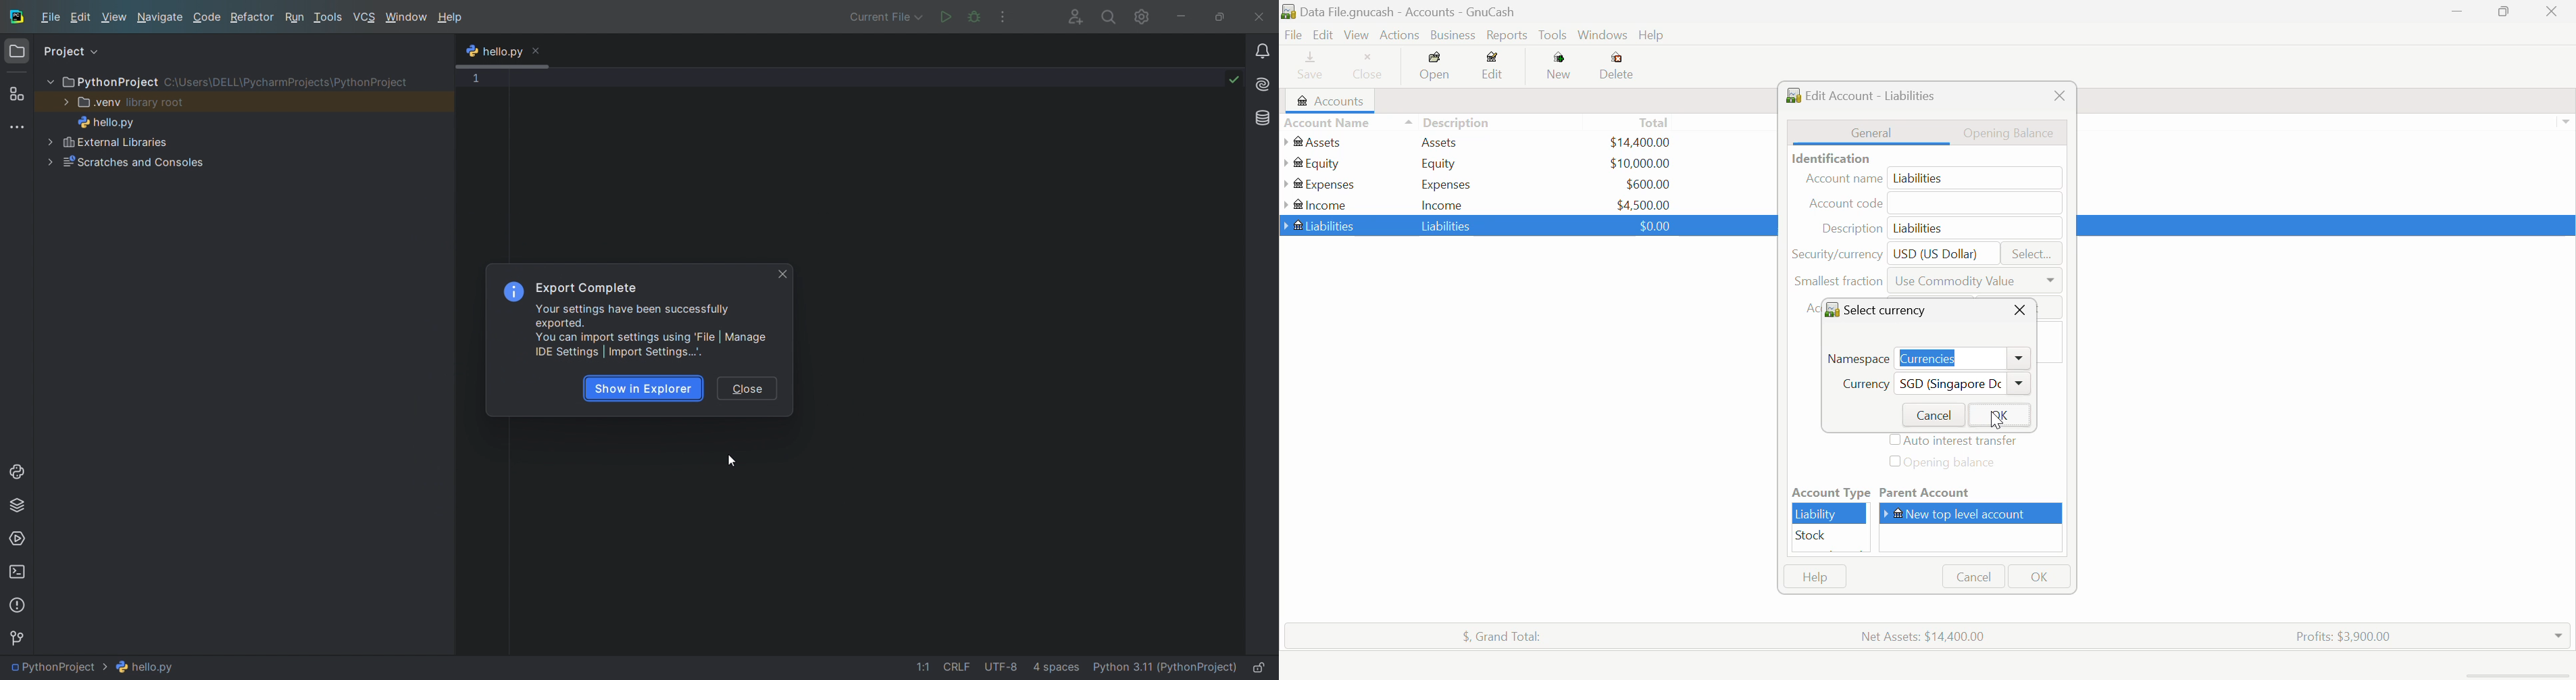  I want to click on Currency: SGD (Singapore Dollar), so click(1929, 386).